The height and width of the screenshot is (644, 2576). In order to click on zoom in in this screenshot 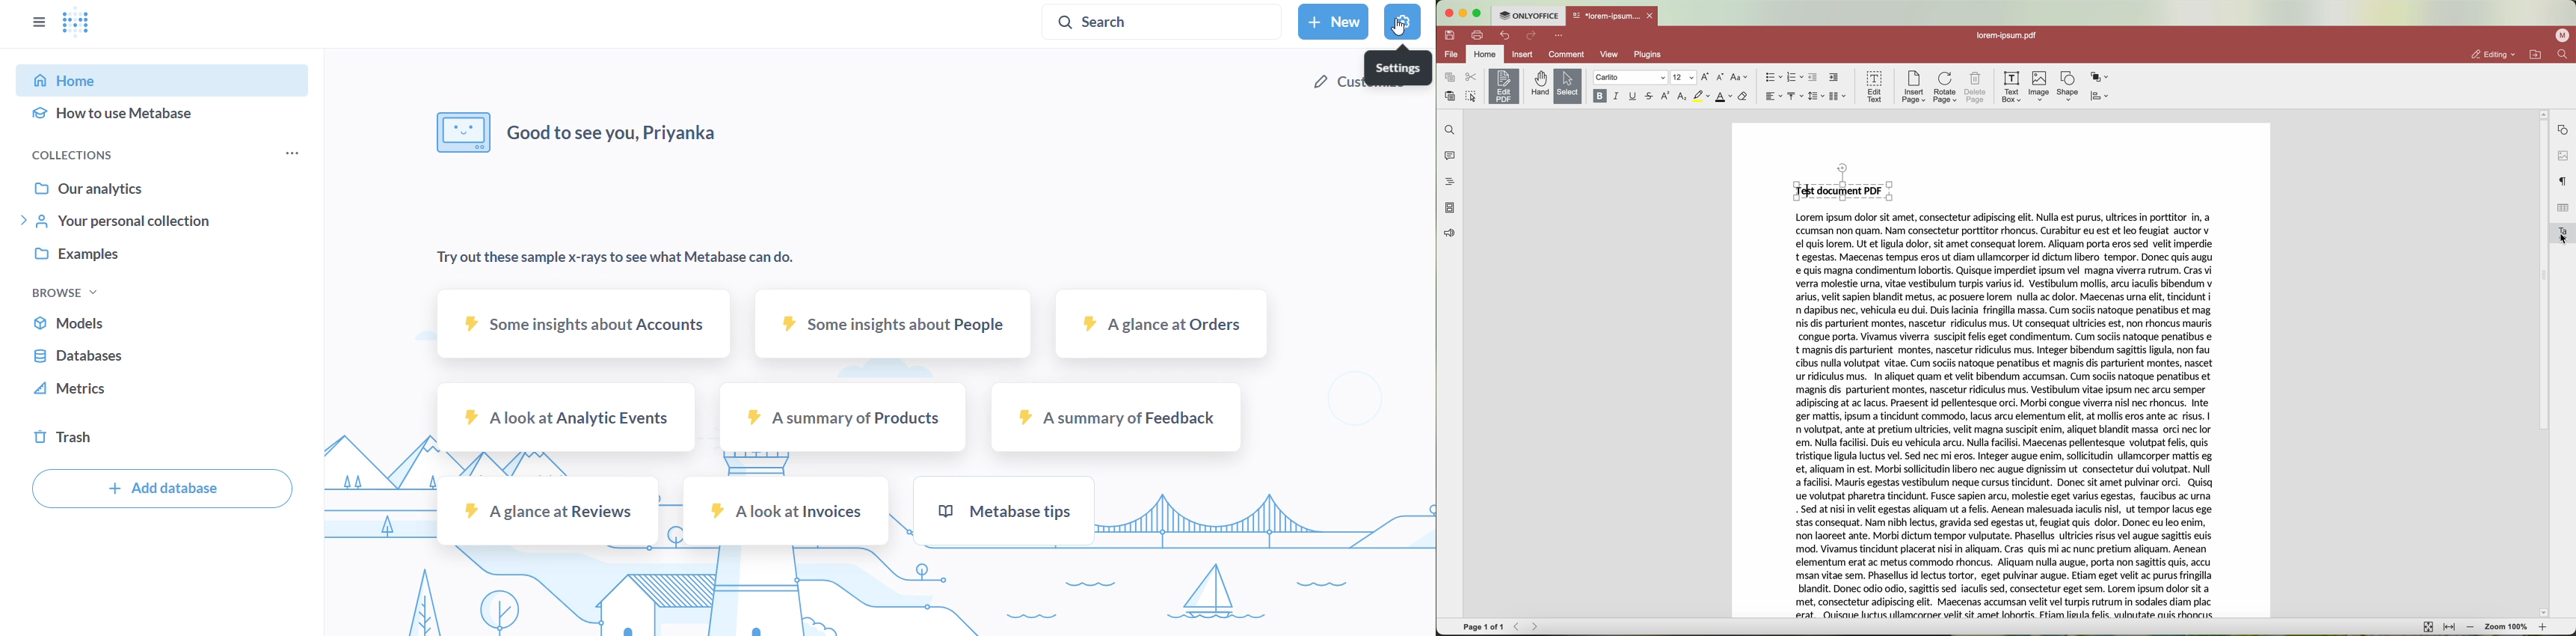, I will do `click(2545, 627)`.